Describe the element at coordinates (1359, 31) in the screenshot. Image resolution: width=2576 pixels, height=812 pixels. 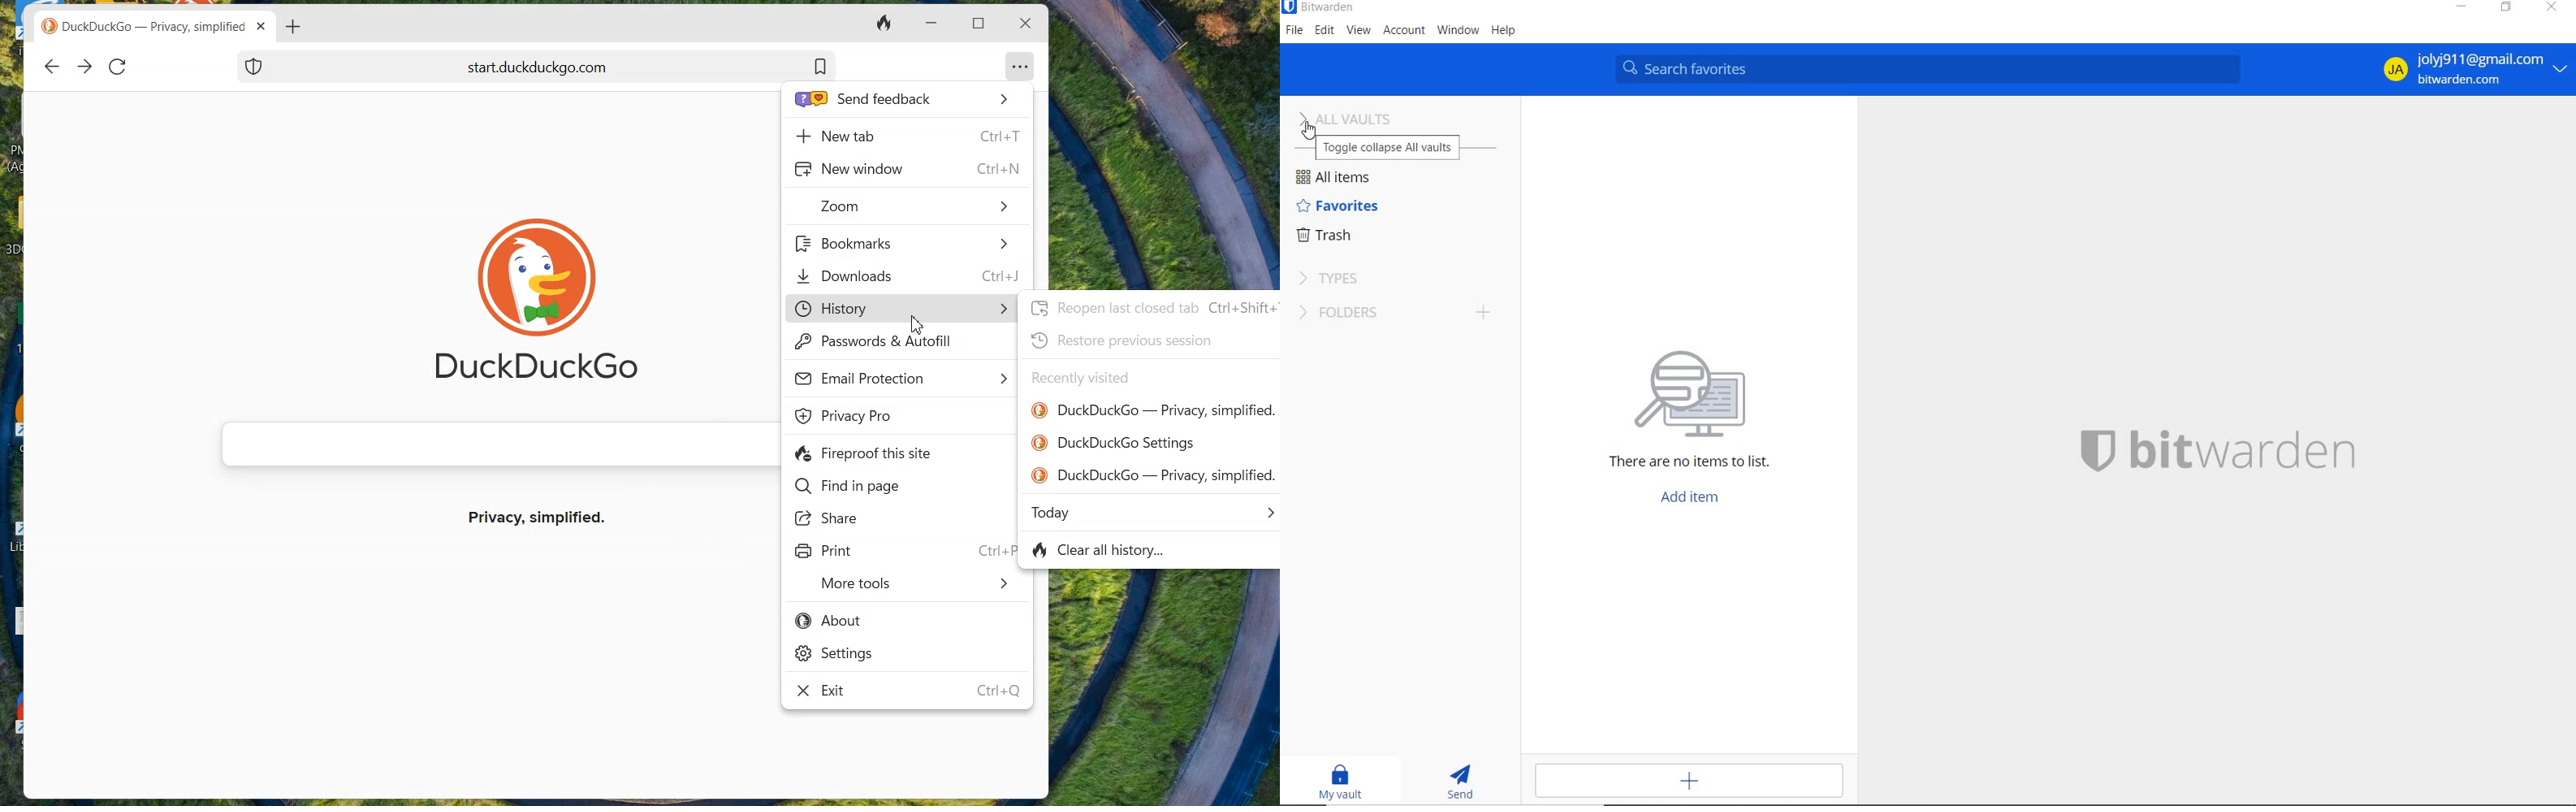
I see `VIEW` at that location.